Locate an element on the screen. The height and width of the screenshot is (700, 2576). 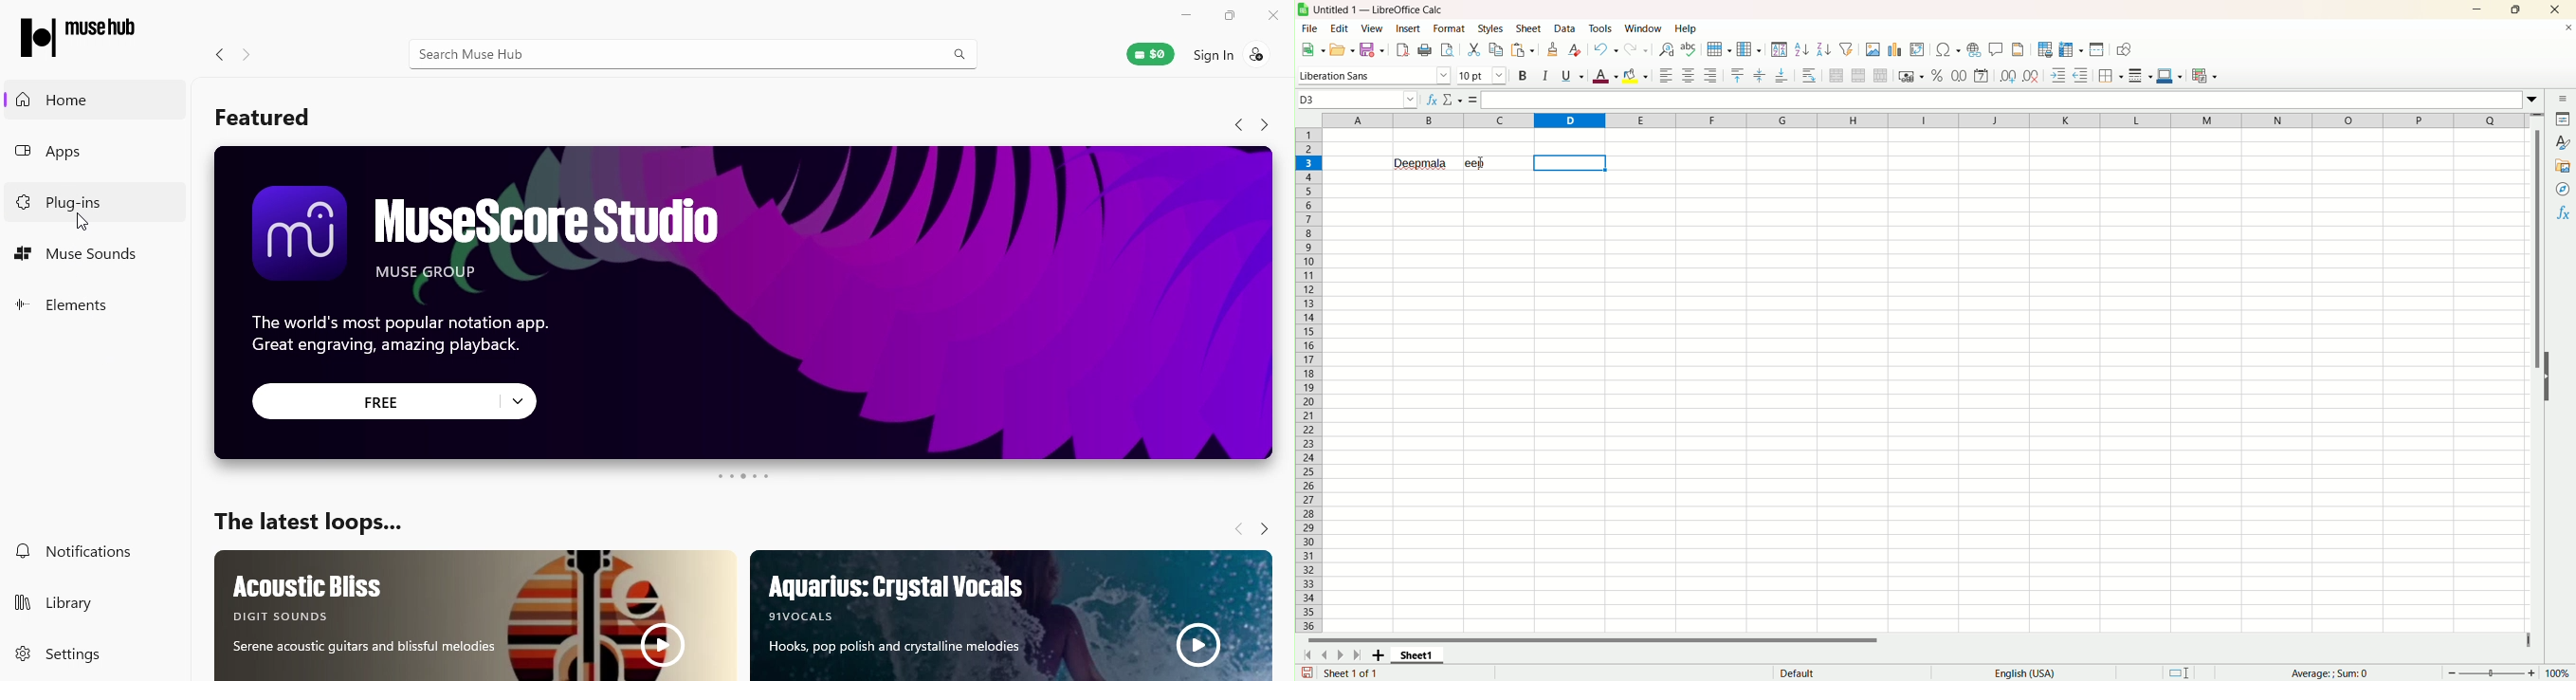
Column is located at coordinates (1750, 49).